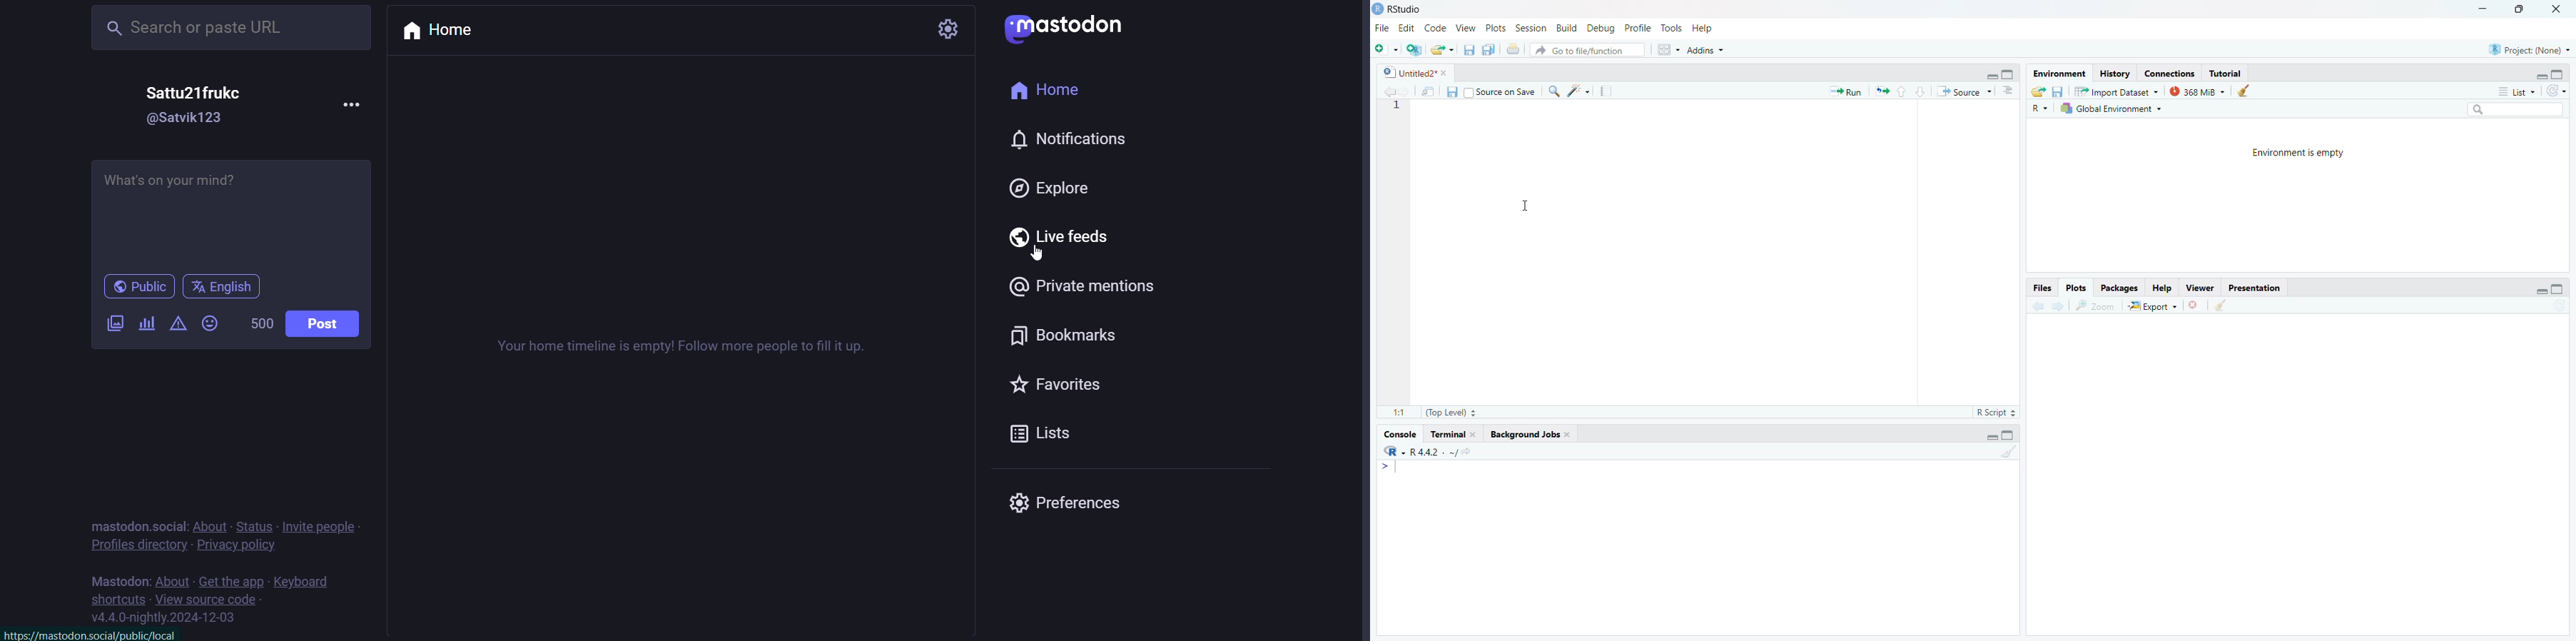 Image resolution: width=2576 pixels, height=644 pixels. What do you see at coordinates (1988, 435) in the screenshot?
I see `minimise` at bounding box center [1988, 435].